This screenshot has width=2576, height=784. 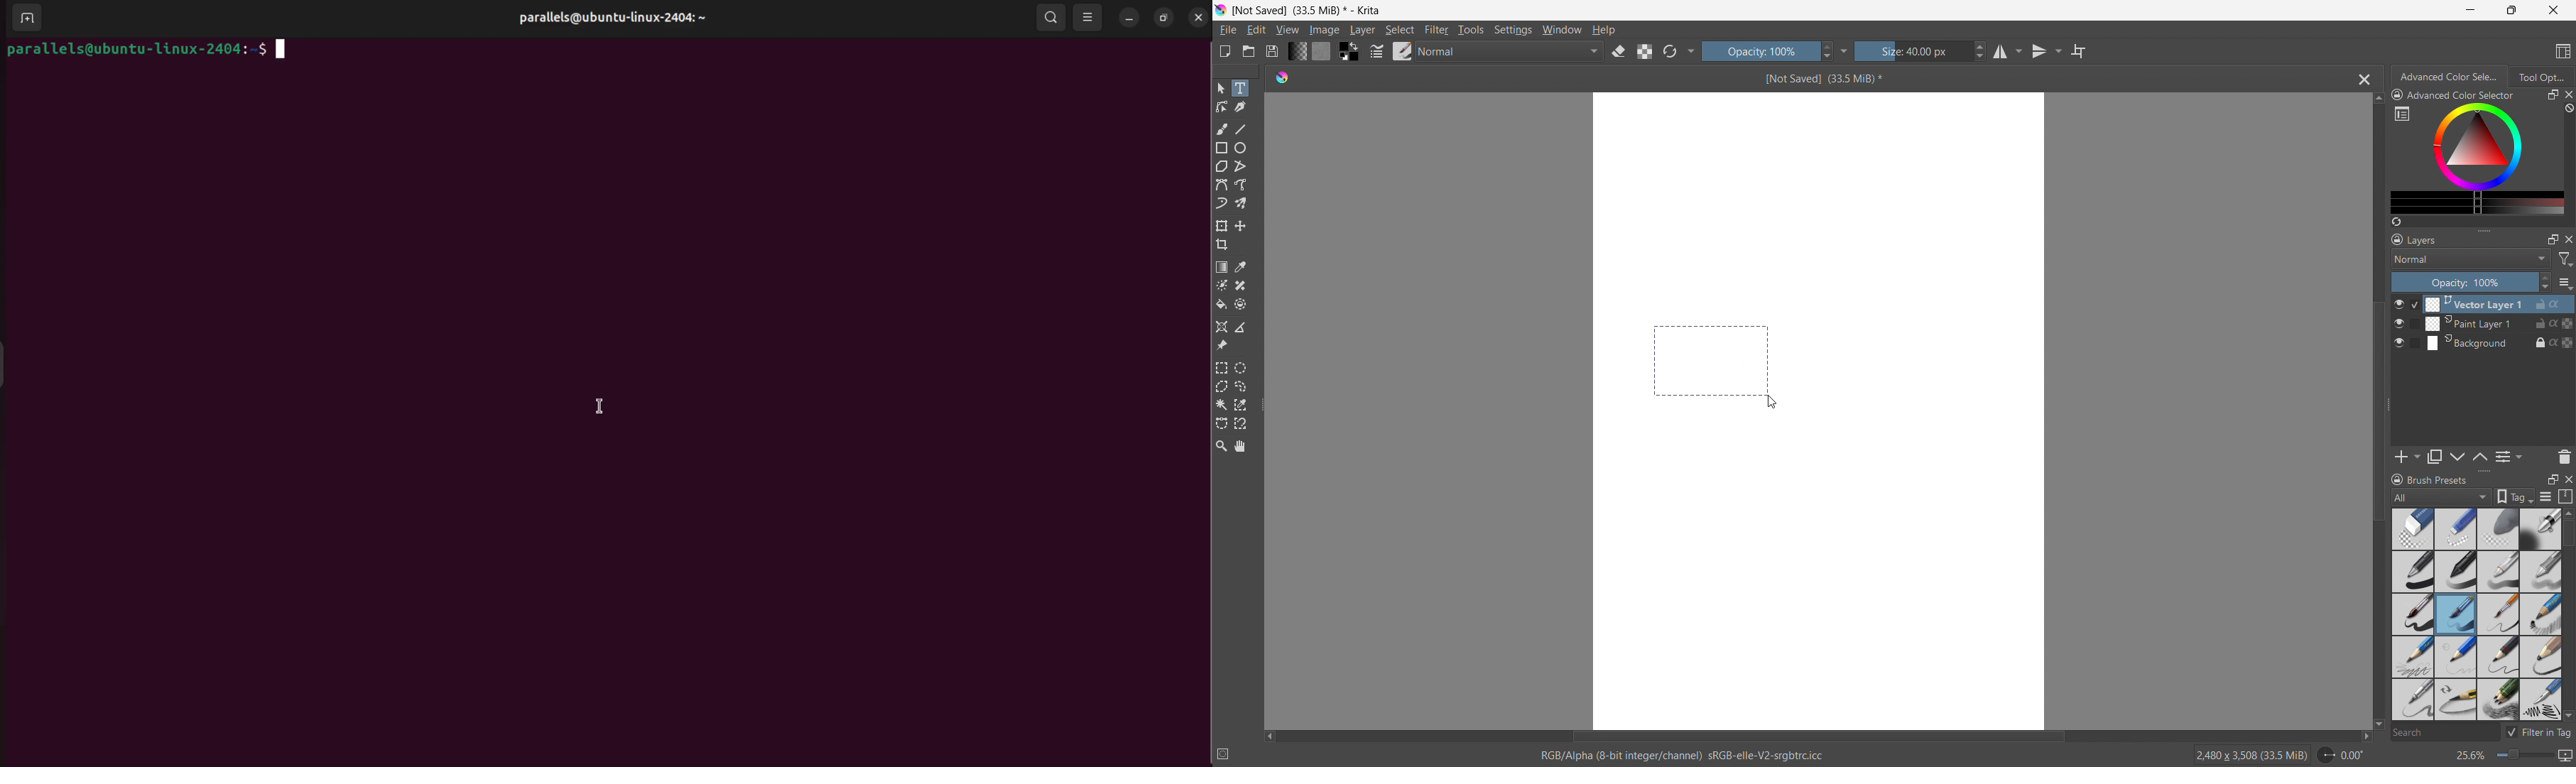 I want to click on size, so click(x=1920, y=51).